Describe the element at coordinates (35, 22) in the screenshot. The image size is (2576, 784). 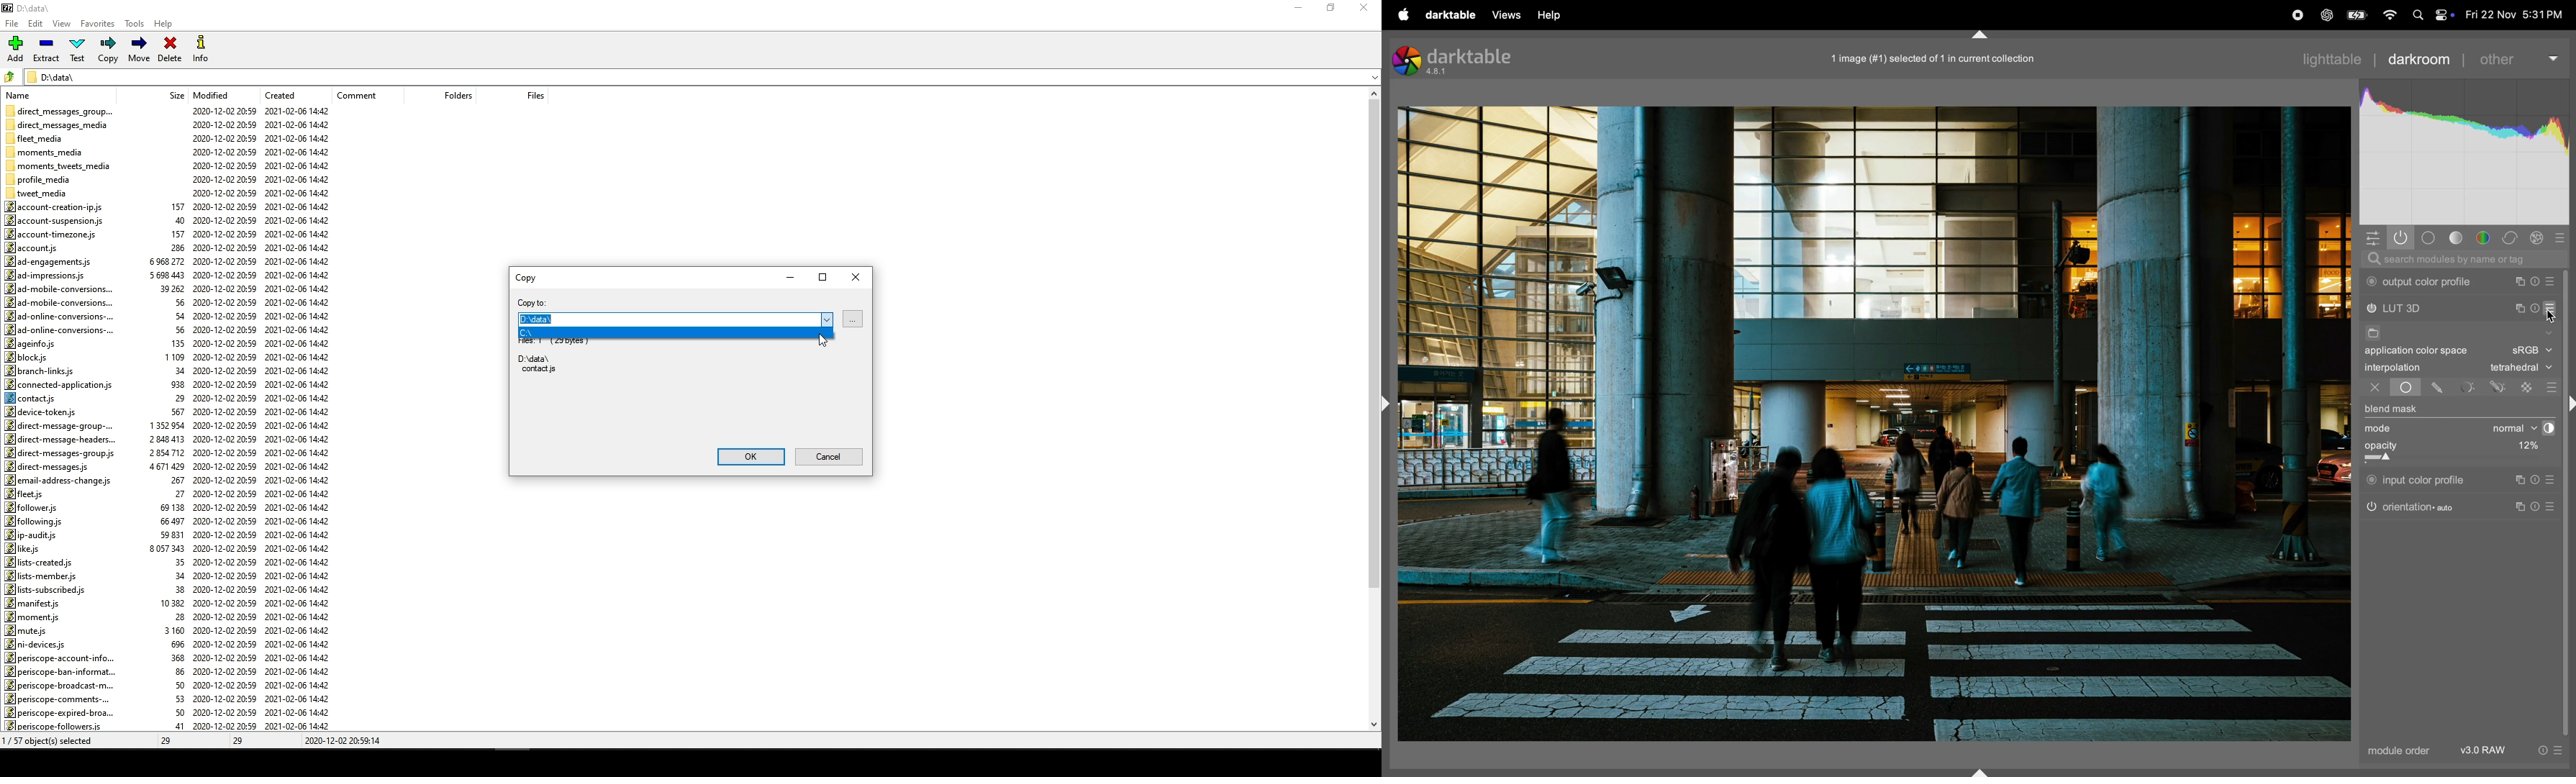
I see `Edit` at that location.